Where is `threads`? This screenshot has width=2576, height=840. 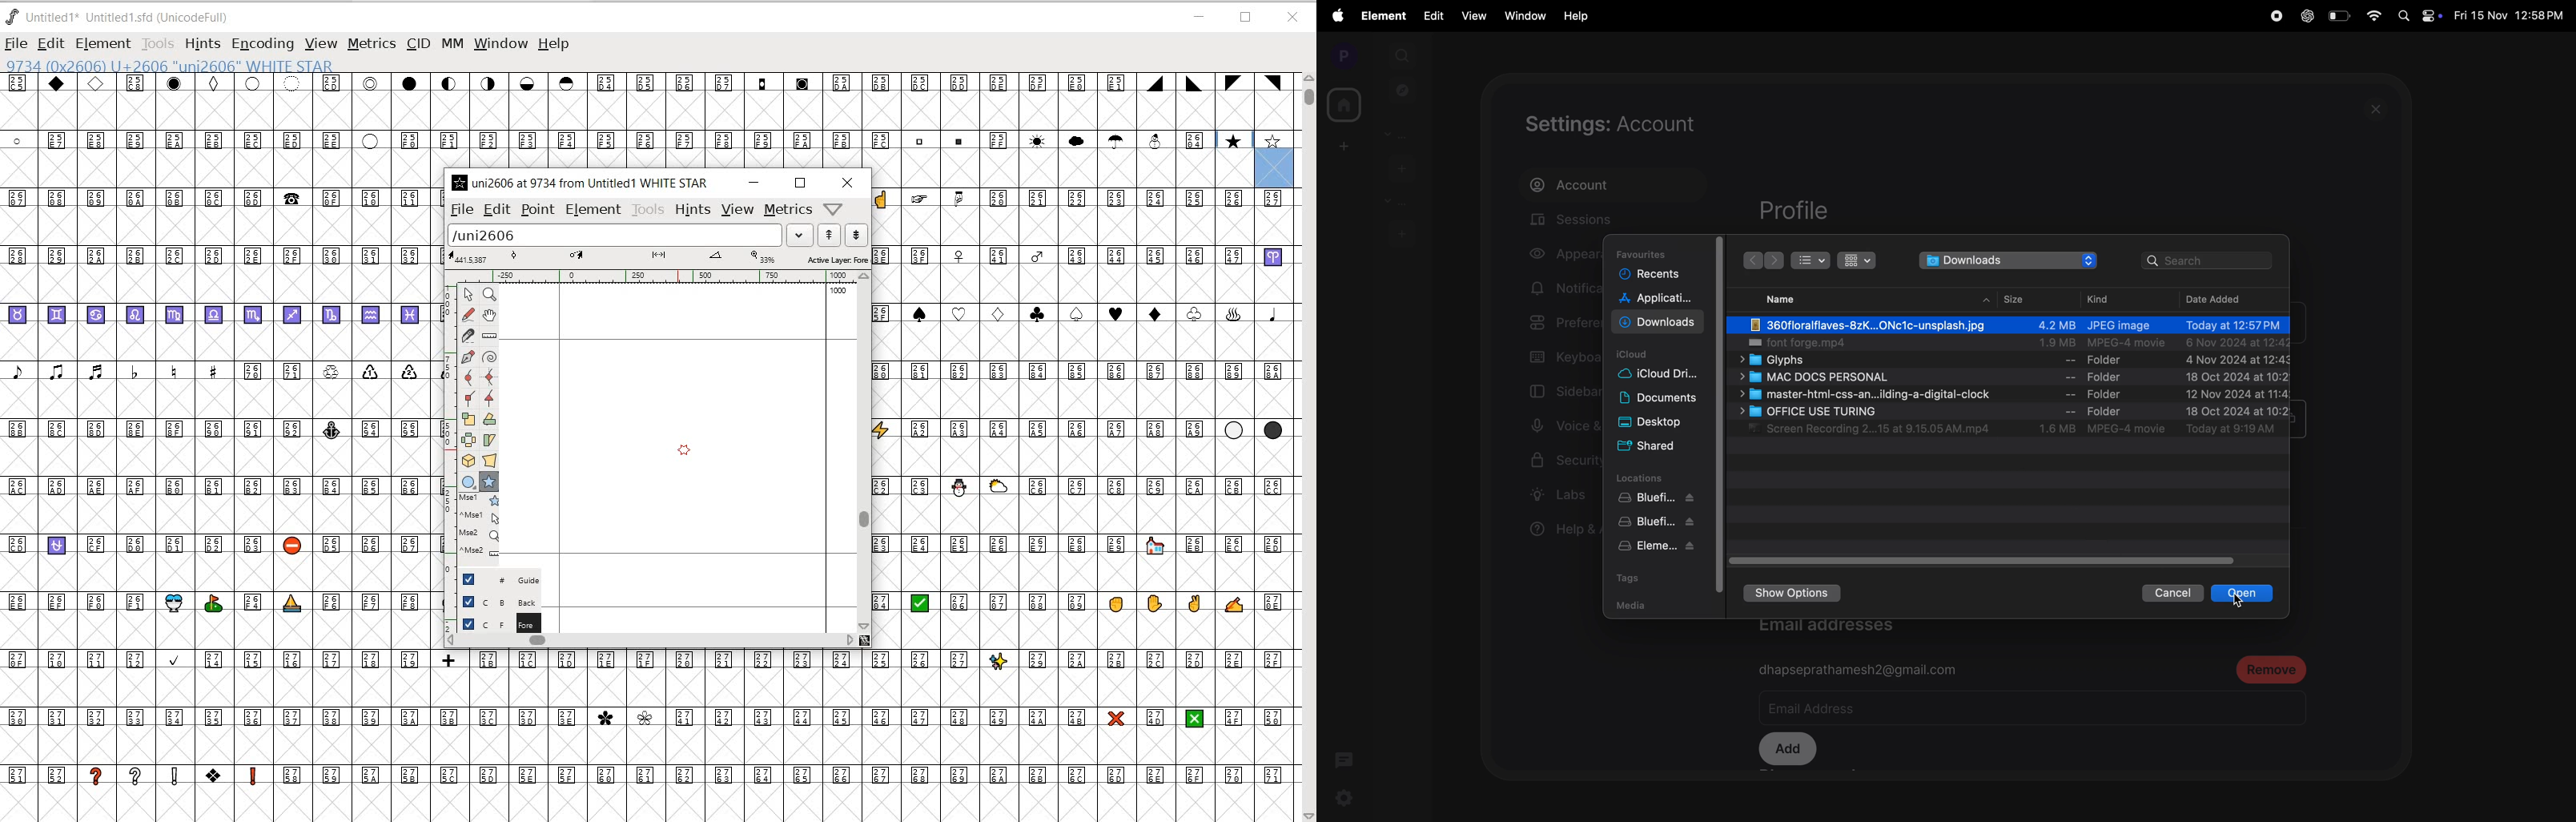
threads is located at coordinates (1344, 759).